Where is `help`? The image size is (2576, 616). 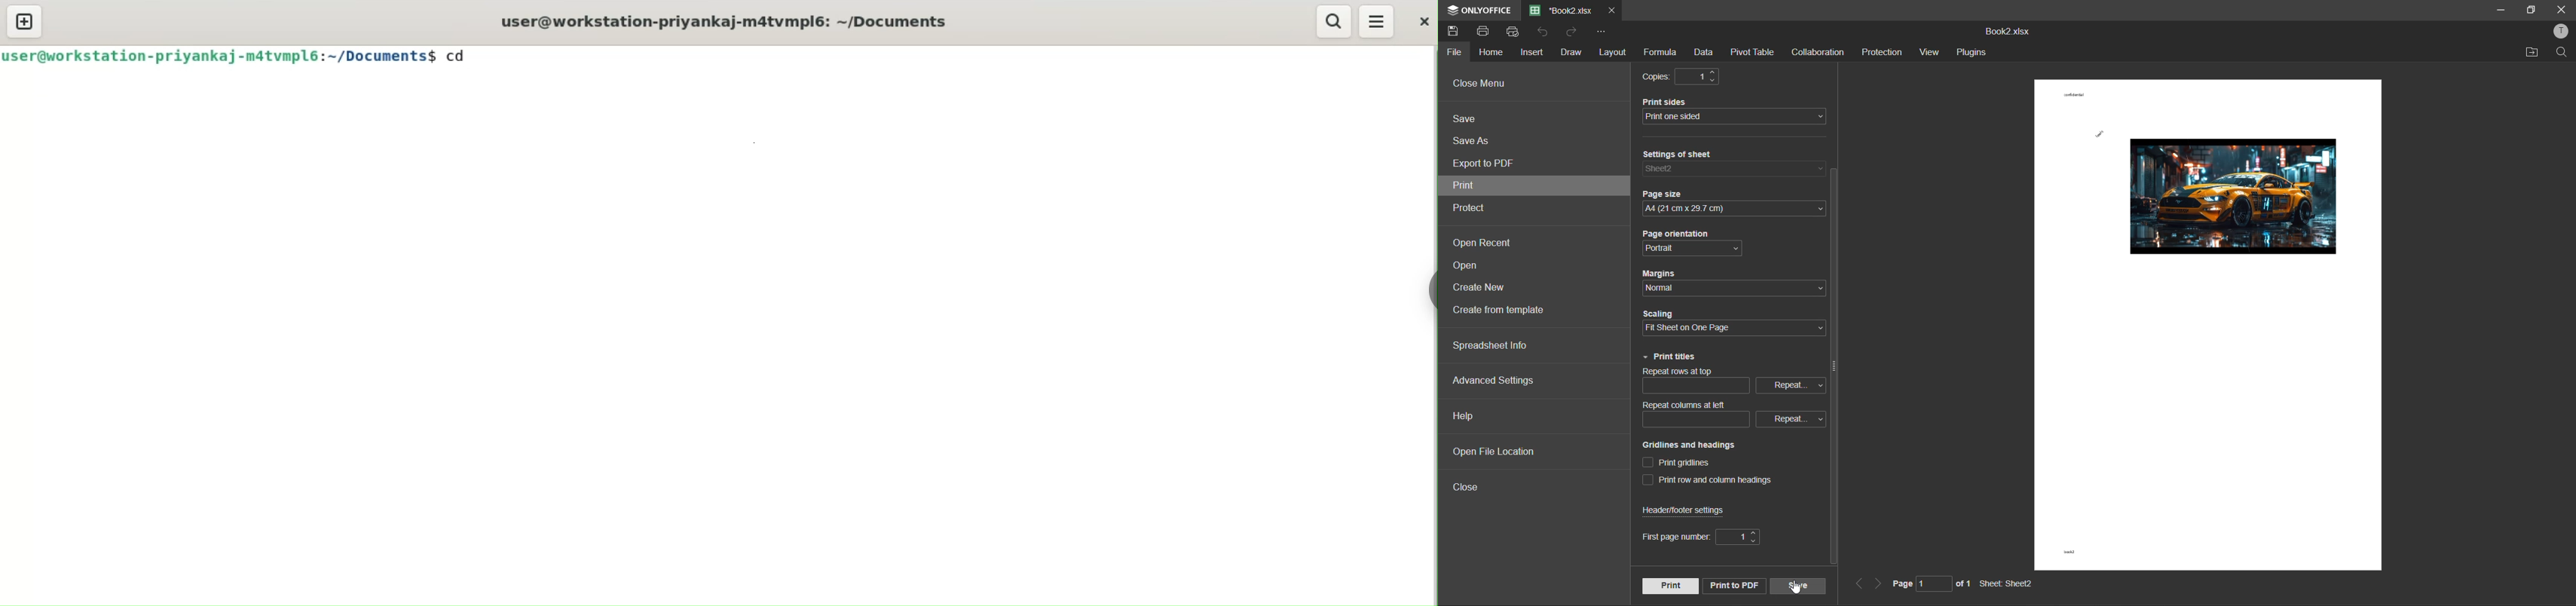
help is located at coordinates (1467, 416).